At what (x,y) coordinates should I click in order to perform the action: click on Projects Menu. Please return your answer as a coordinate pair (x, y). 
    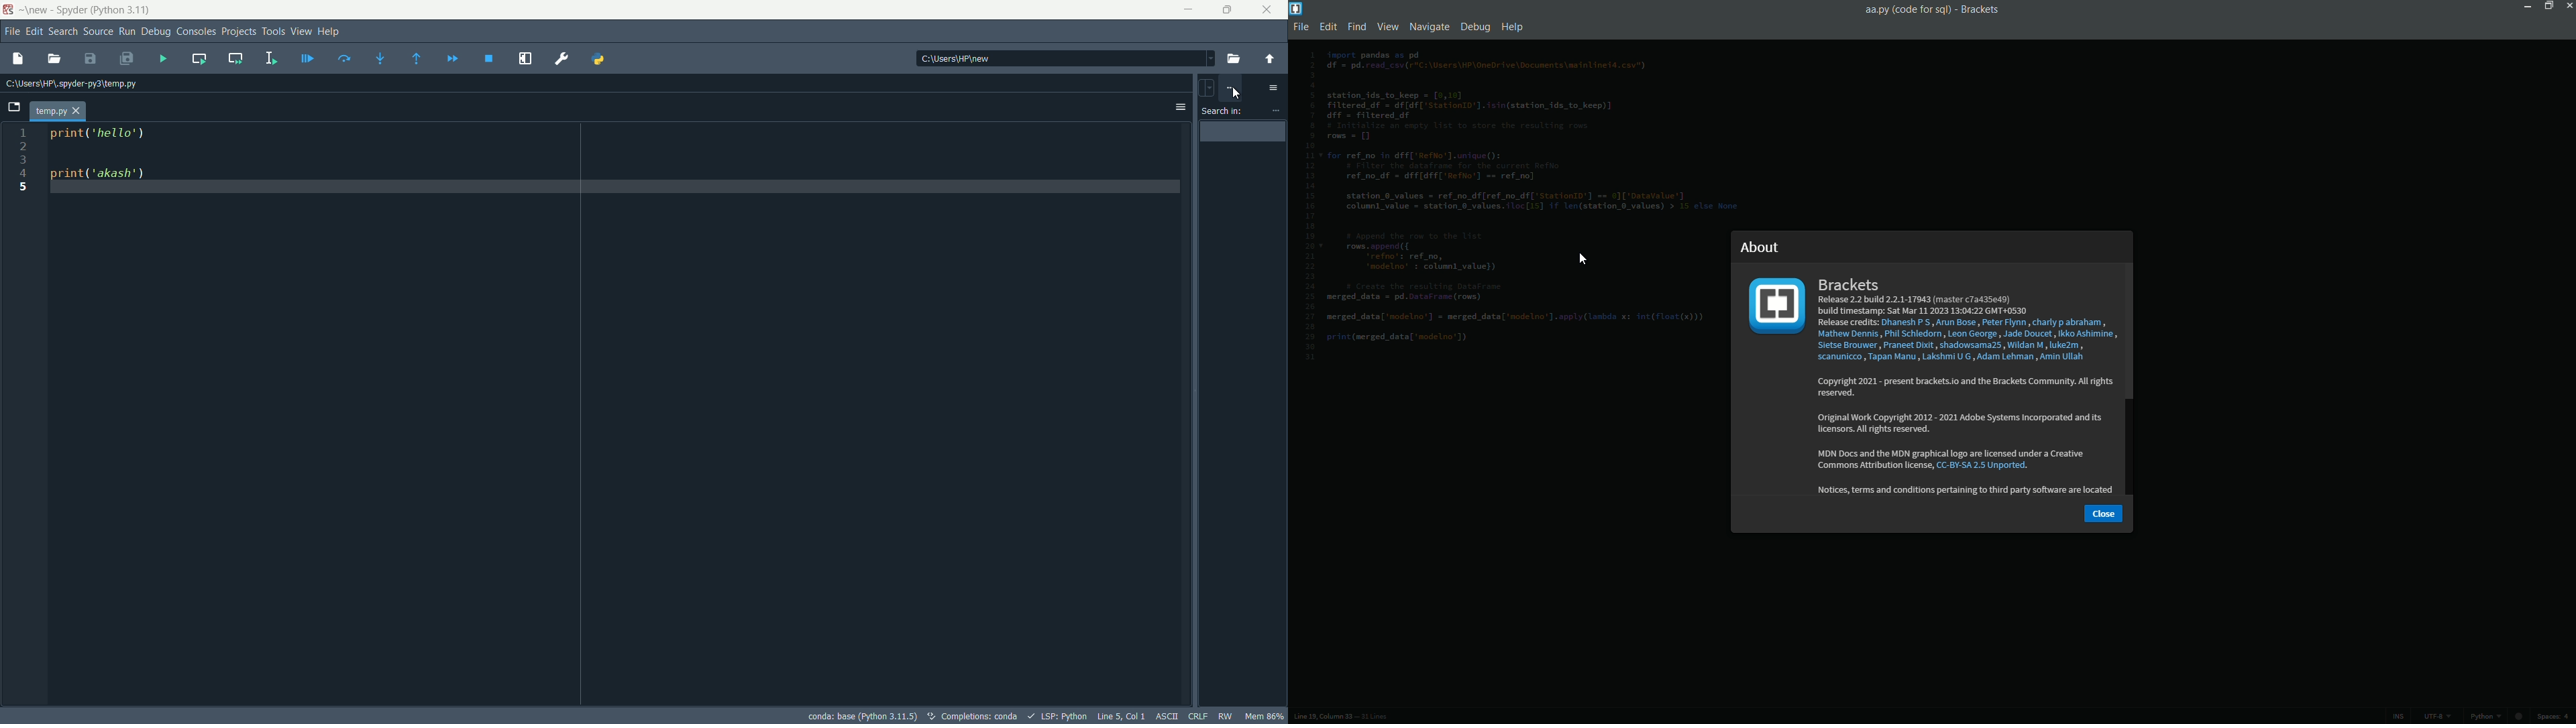
    Looking at the image, I should click on (236, 31).